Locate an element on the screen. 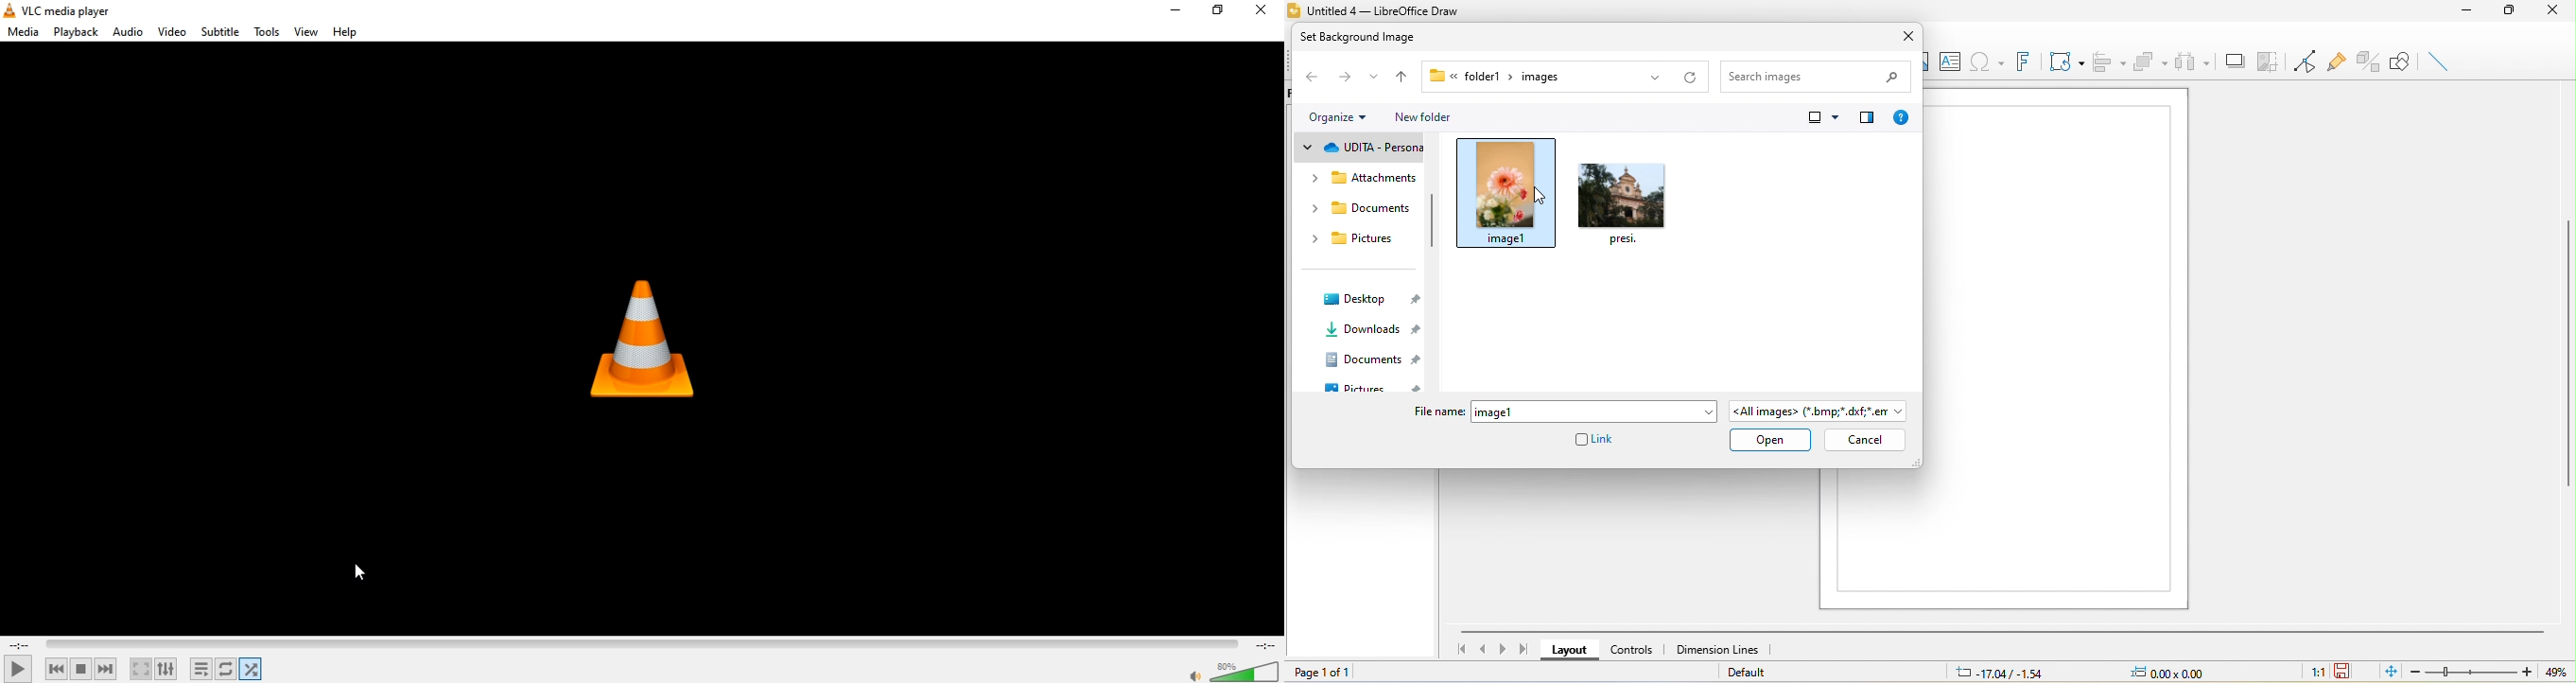 This screenshot has height=700, width=2576. vertical scroll bar is located at coordinates (2567, 358).